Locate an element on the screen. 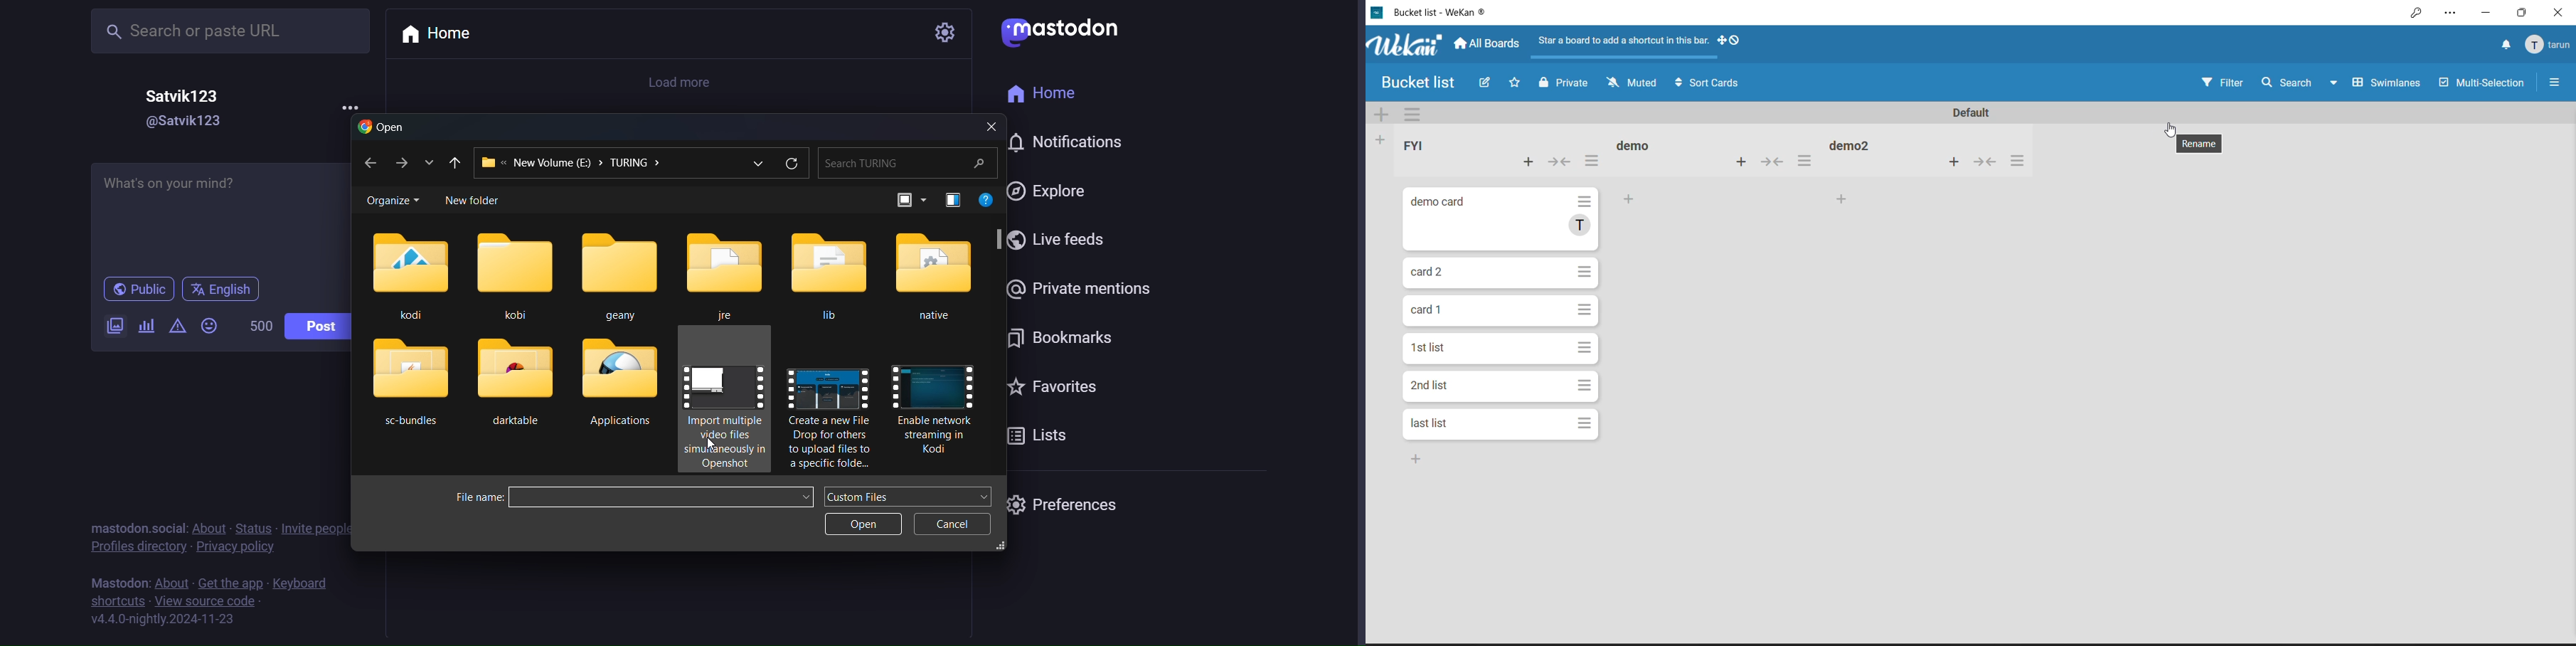 Image resolution: width=2576 pixels, height=672 pixels. list is located at coordinates (429, 161).